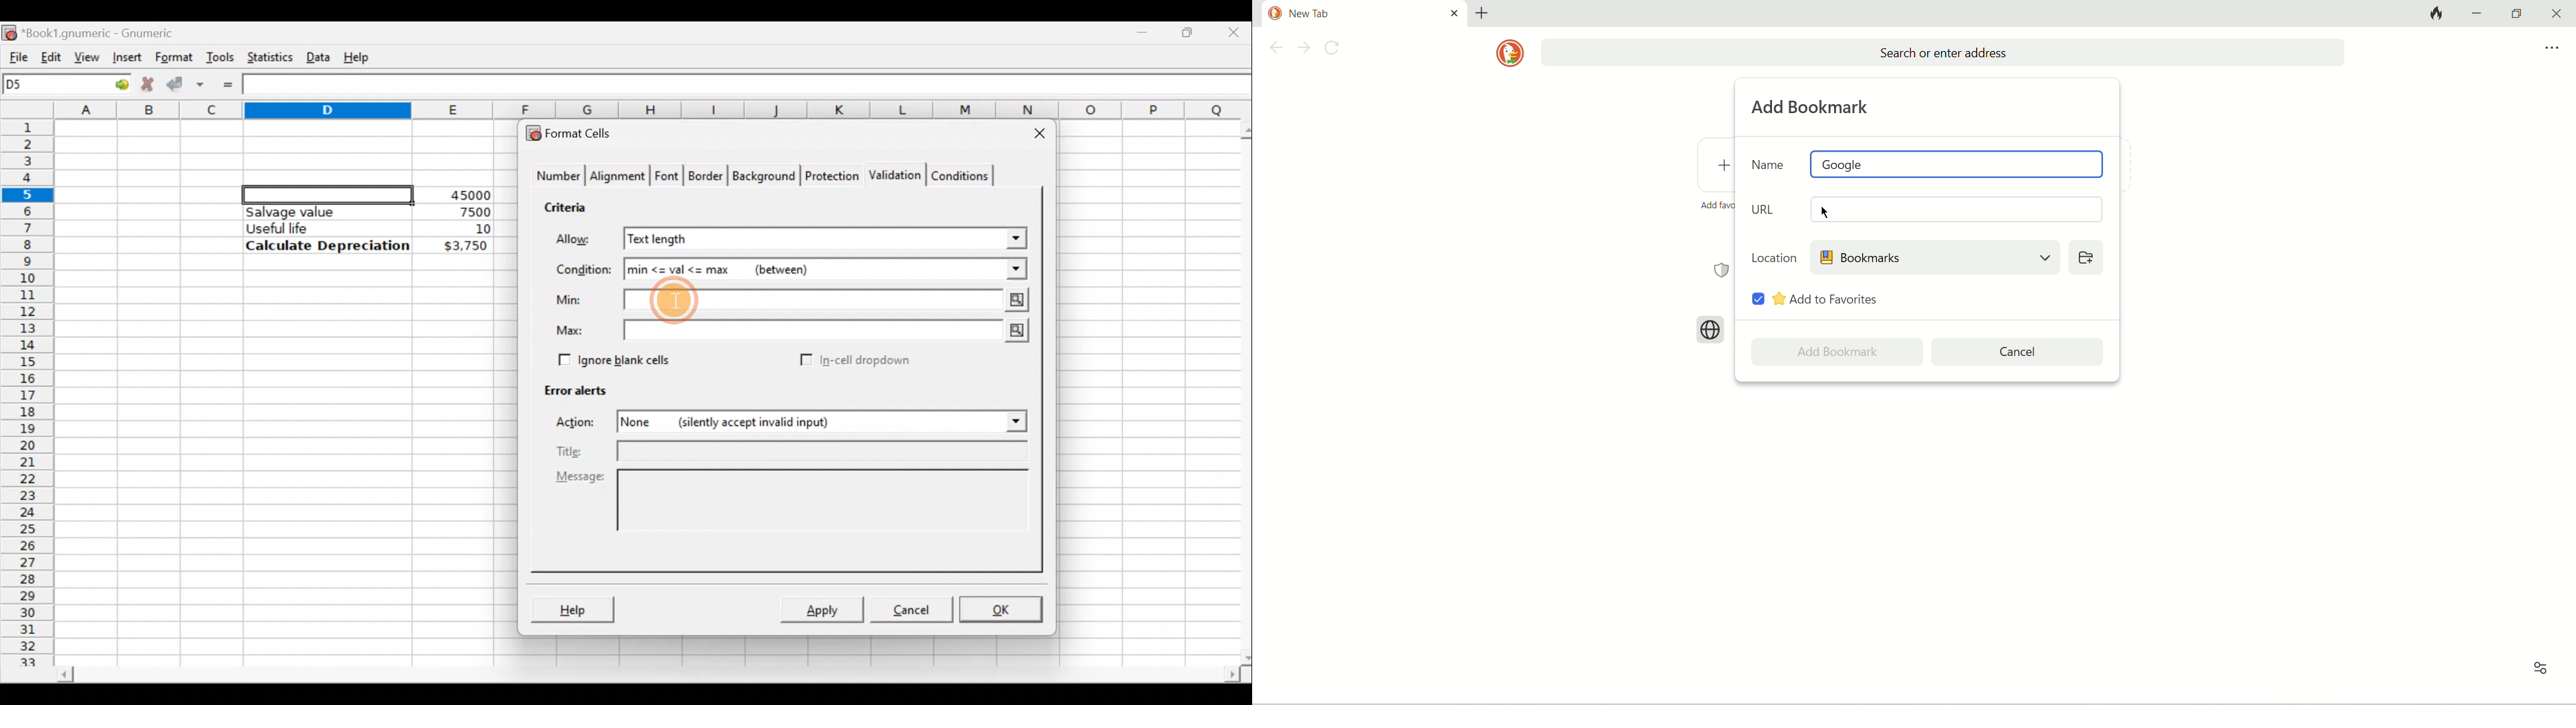  What do you see at coordinates (707, 179) in the screenshot?
I see `Border` at bounding box center [707, 179].